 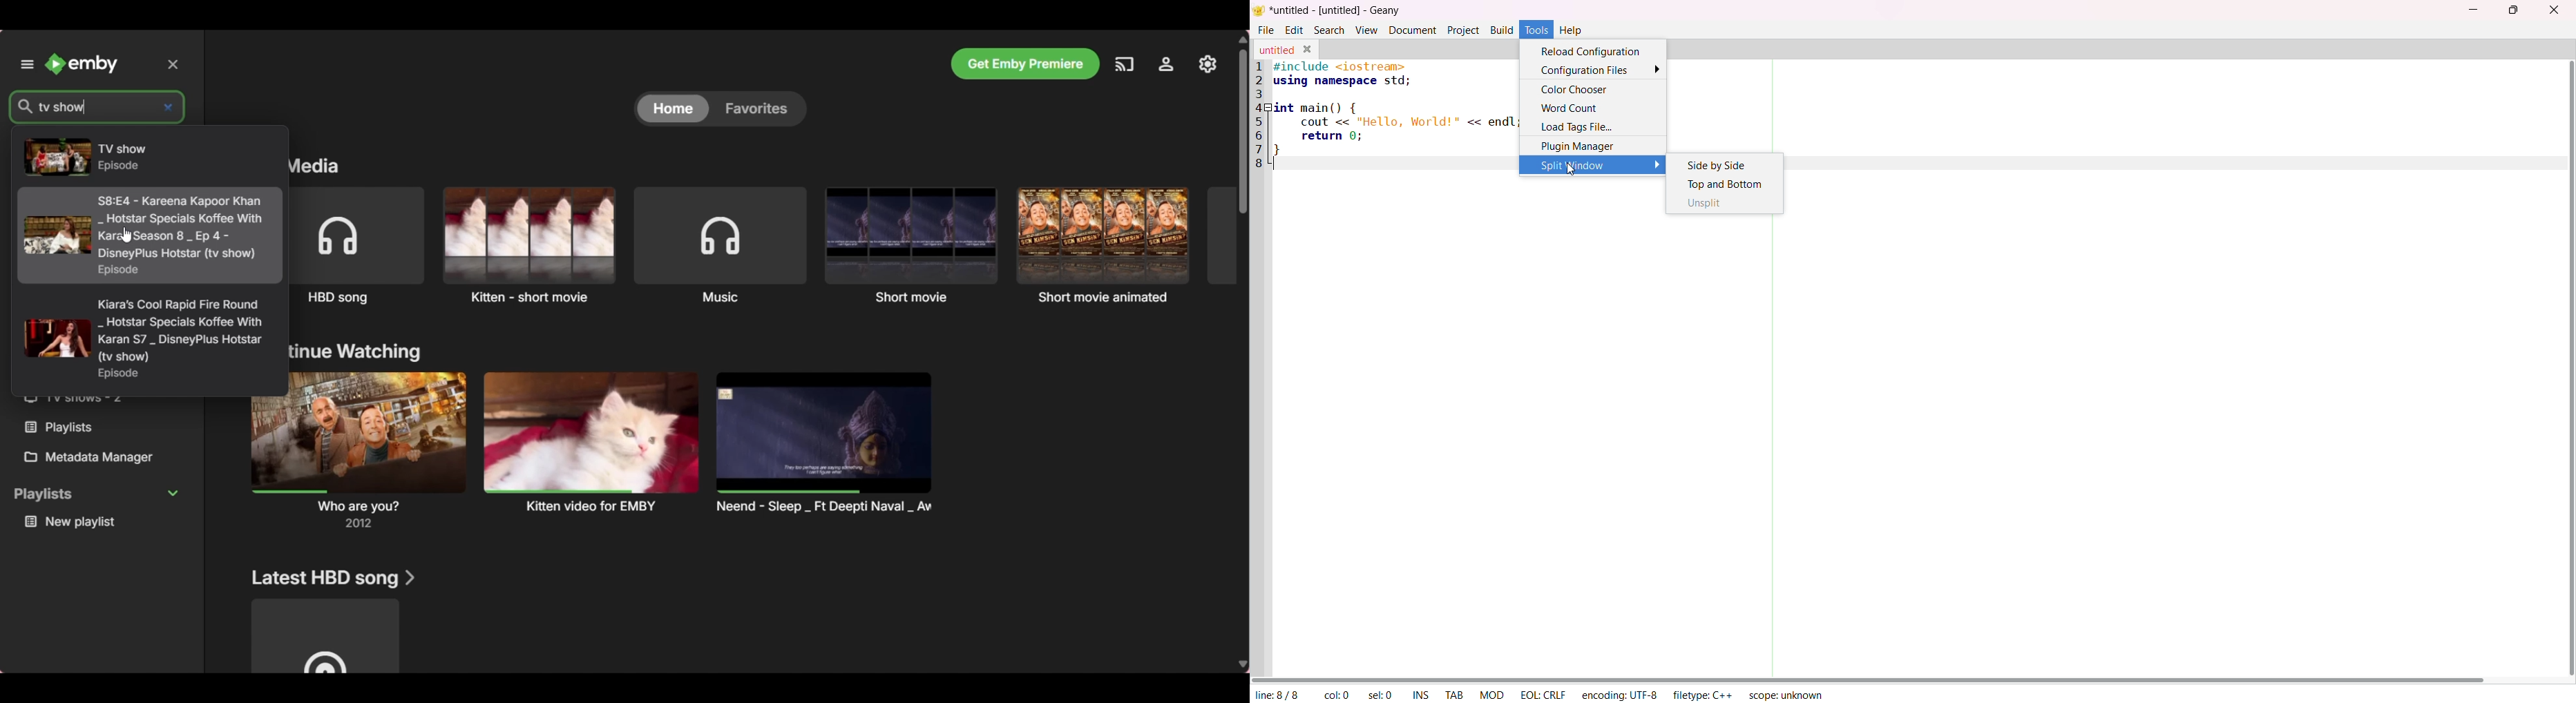 I want to click on selected, so click(x=1382, y=694).